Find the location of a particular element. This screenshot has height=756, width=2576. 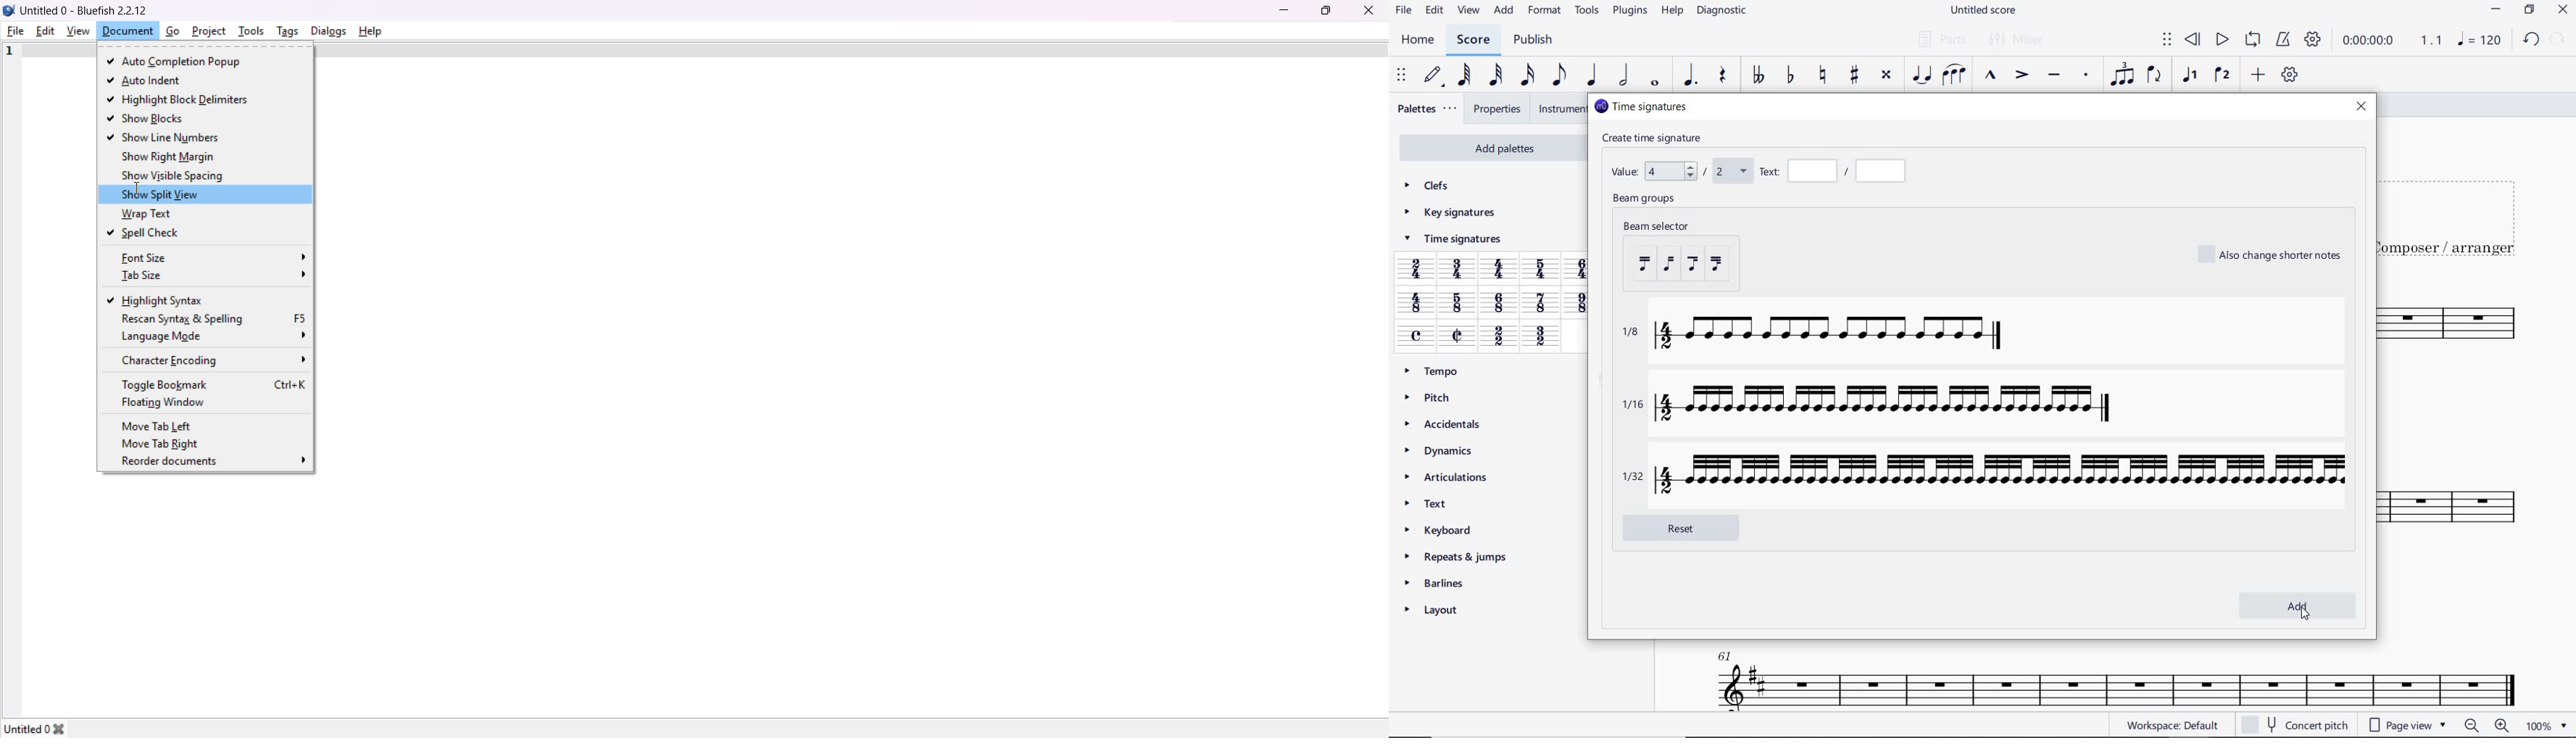

PALETTES is located at coordinates (1428, 109).